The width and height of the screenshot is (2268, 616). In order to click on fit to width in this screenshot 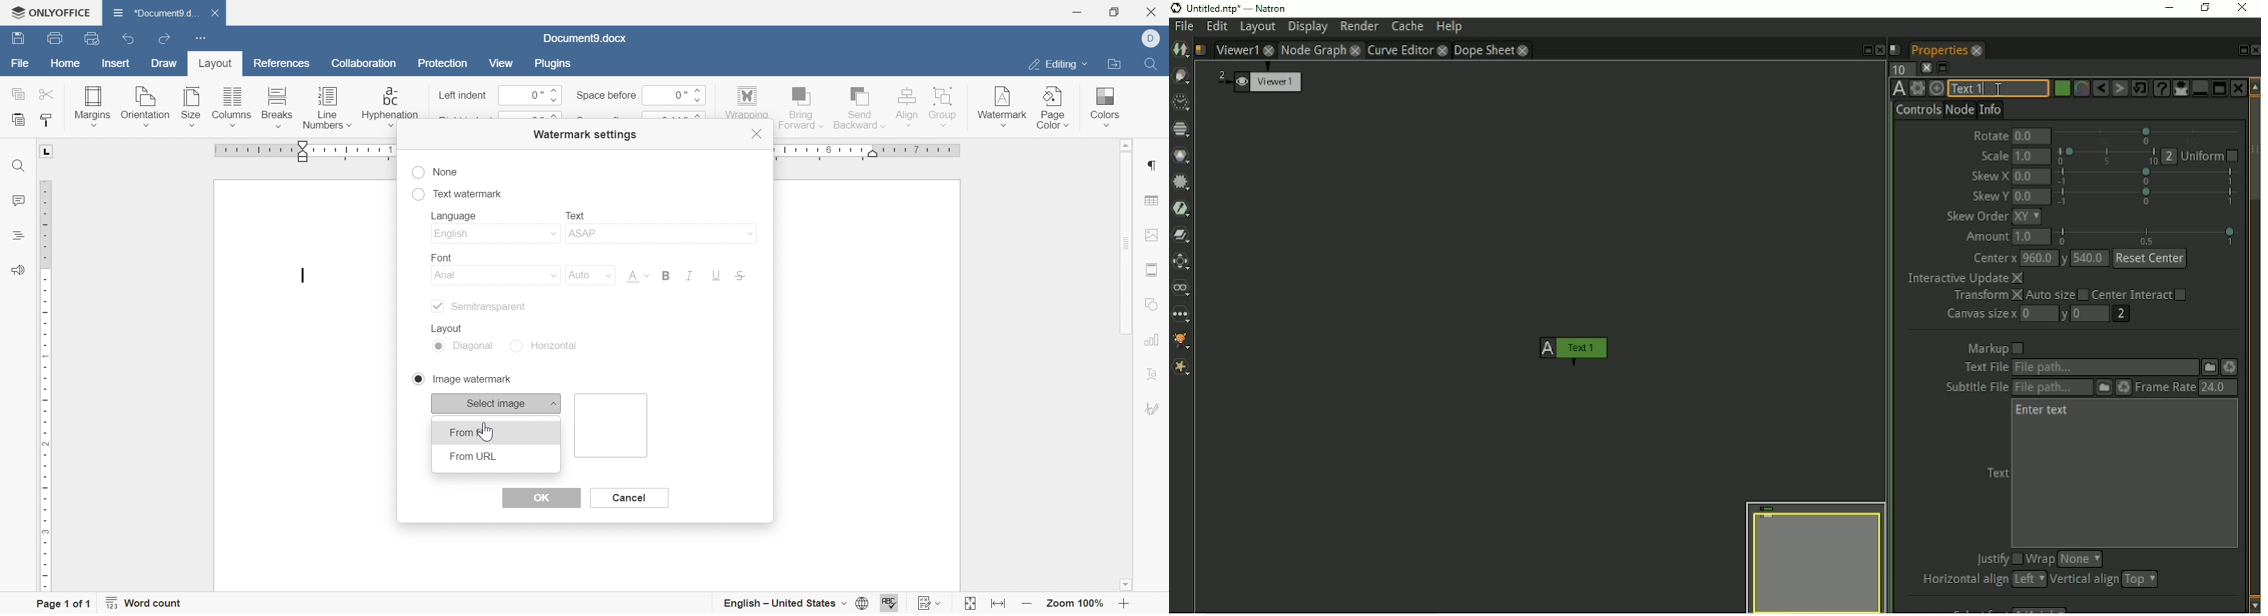, I will do `click(997, 606)`.